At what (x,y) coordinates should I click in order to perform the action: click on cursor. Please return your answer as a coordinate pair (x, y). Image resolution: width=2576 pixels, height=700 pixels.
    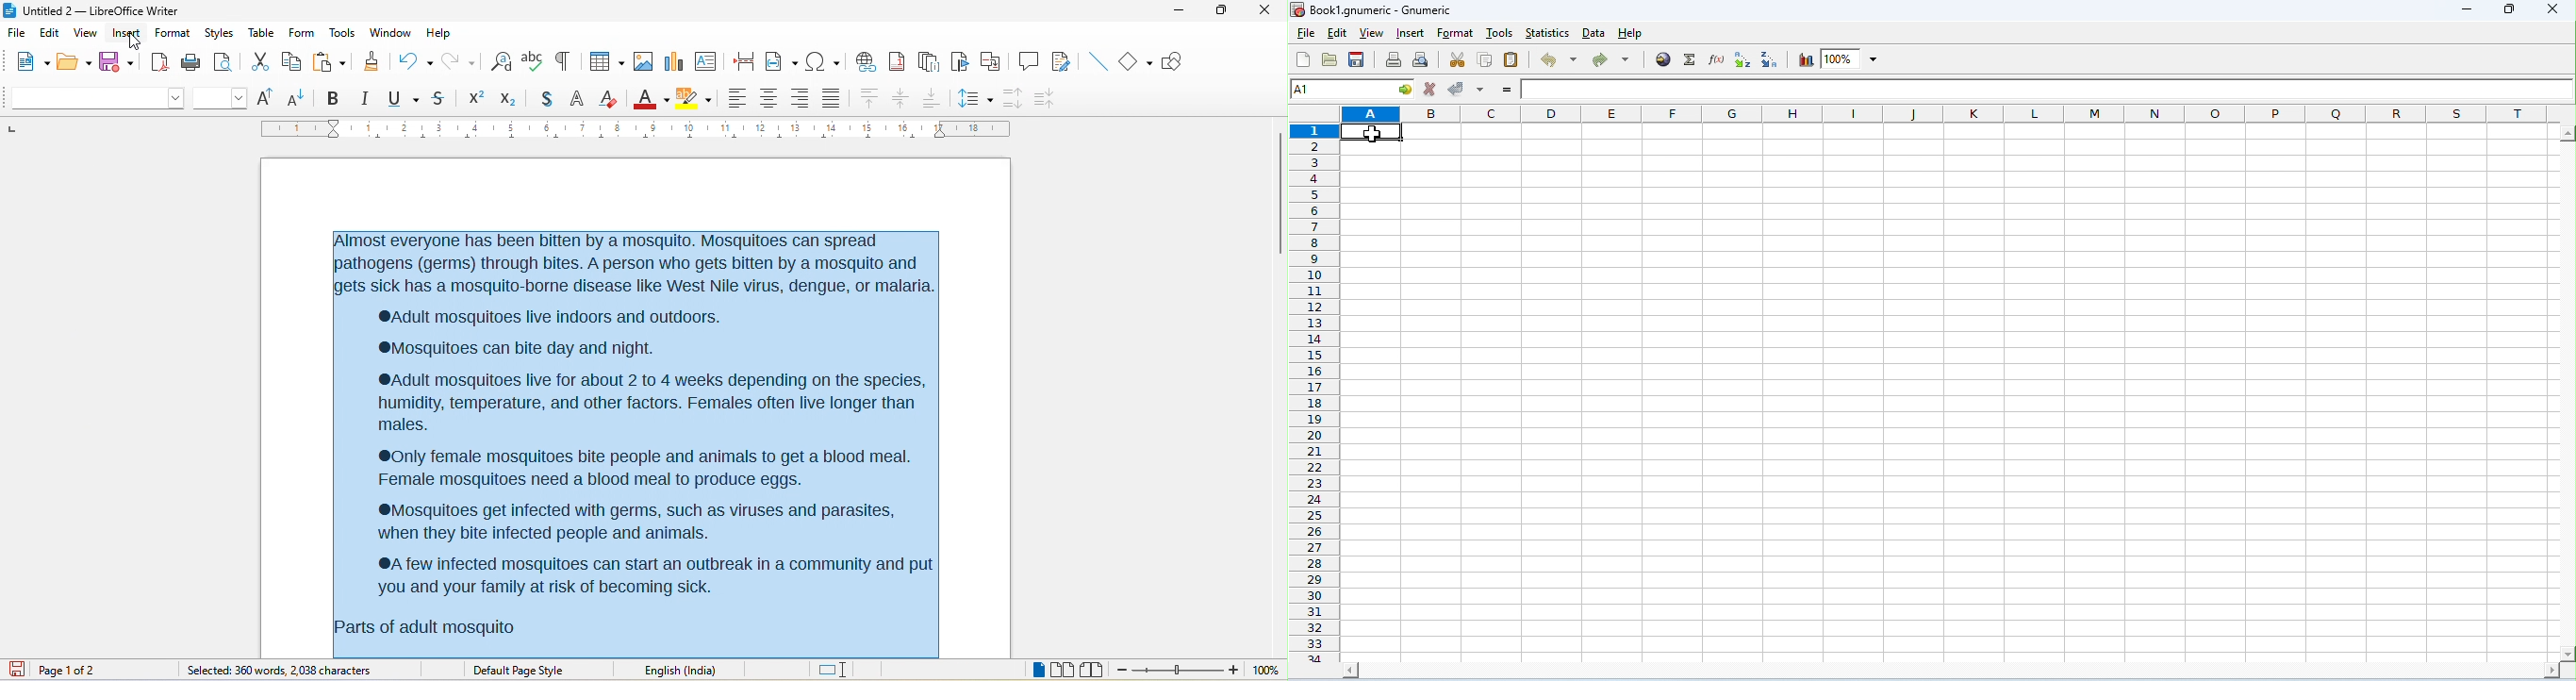
    Looking at the image, I should click on (1373, 135).